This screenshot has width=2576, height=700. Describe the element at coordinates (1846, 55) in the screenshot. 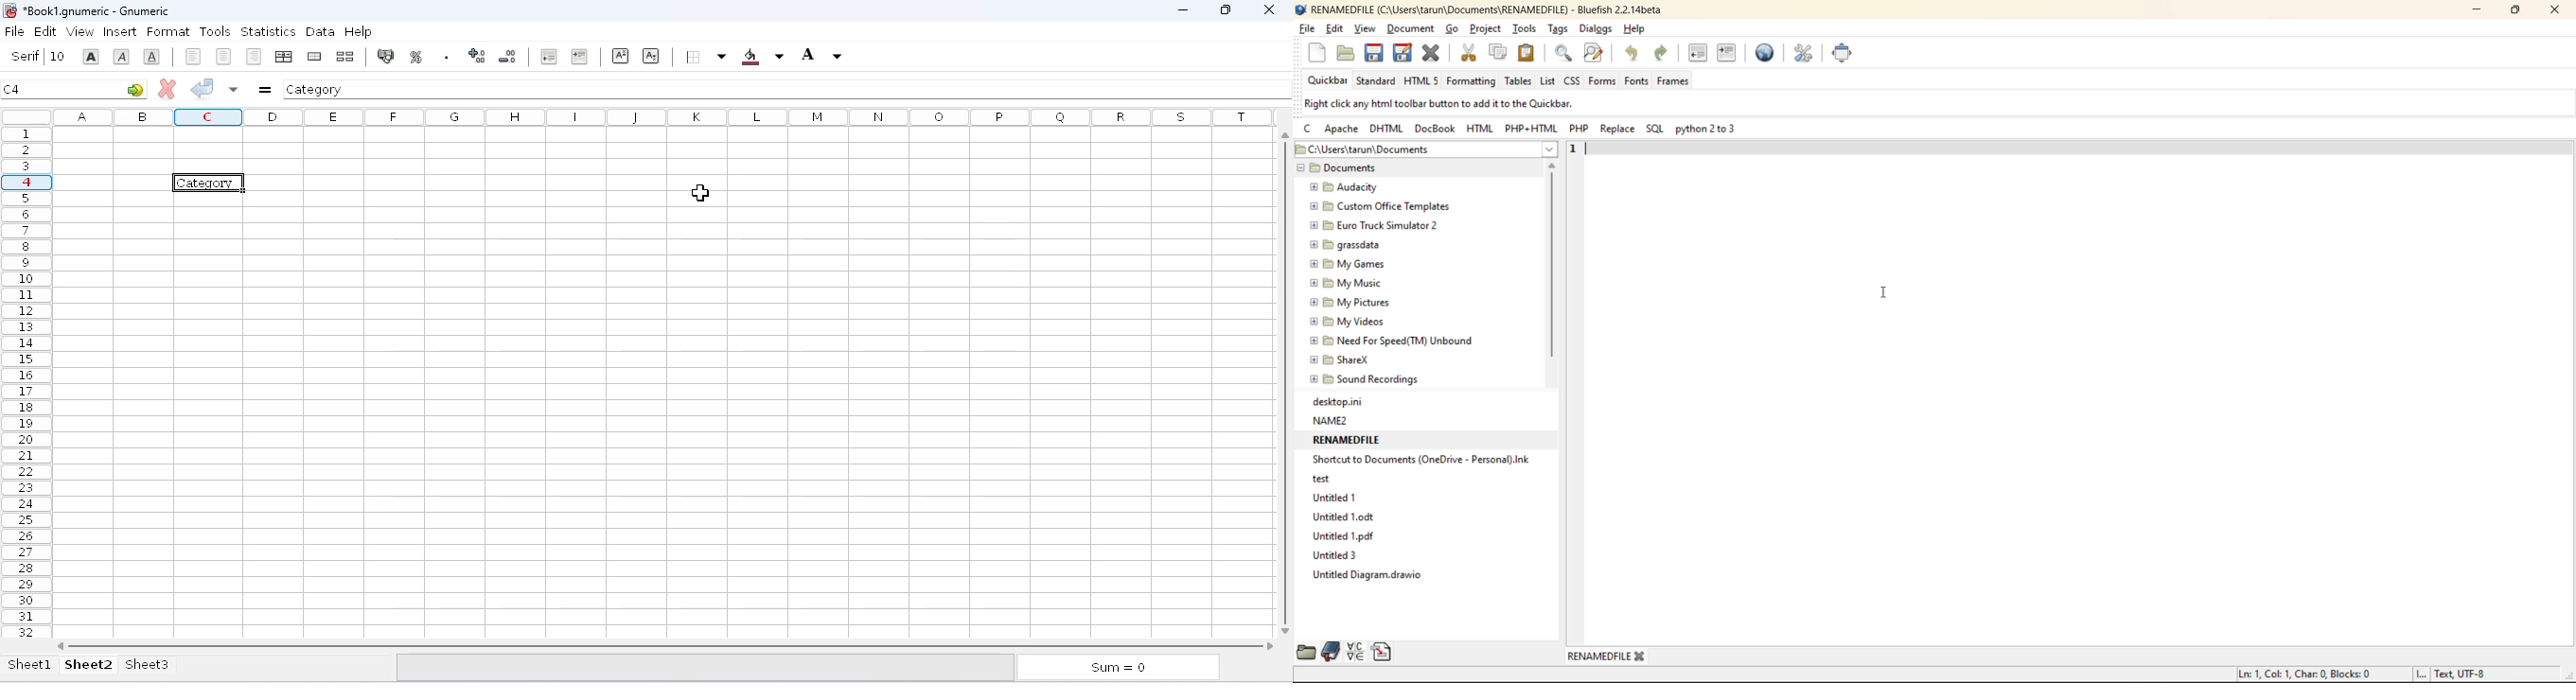

I see `full screen` at that location.